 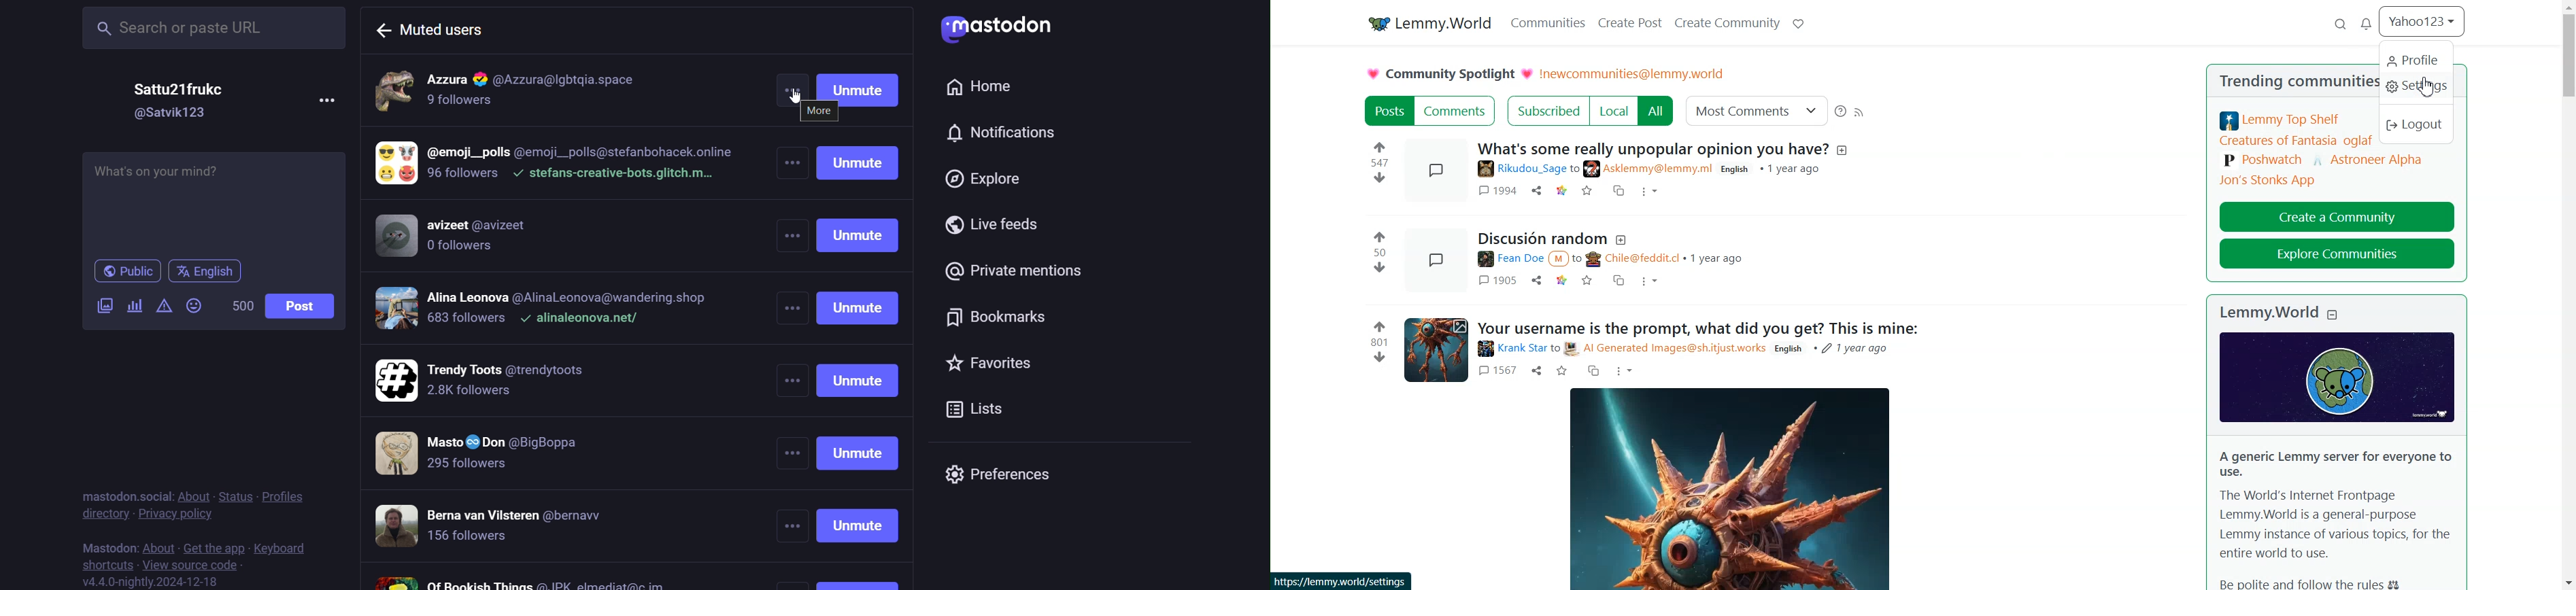 What do you see at coordinates (1436, 349) in the screenshot?
I see `thumbnail` at bounding box center [1436, 349].